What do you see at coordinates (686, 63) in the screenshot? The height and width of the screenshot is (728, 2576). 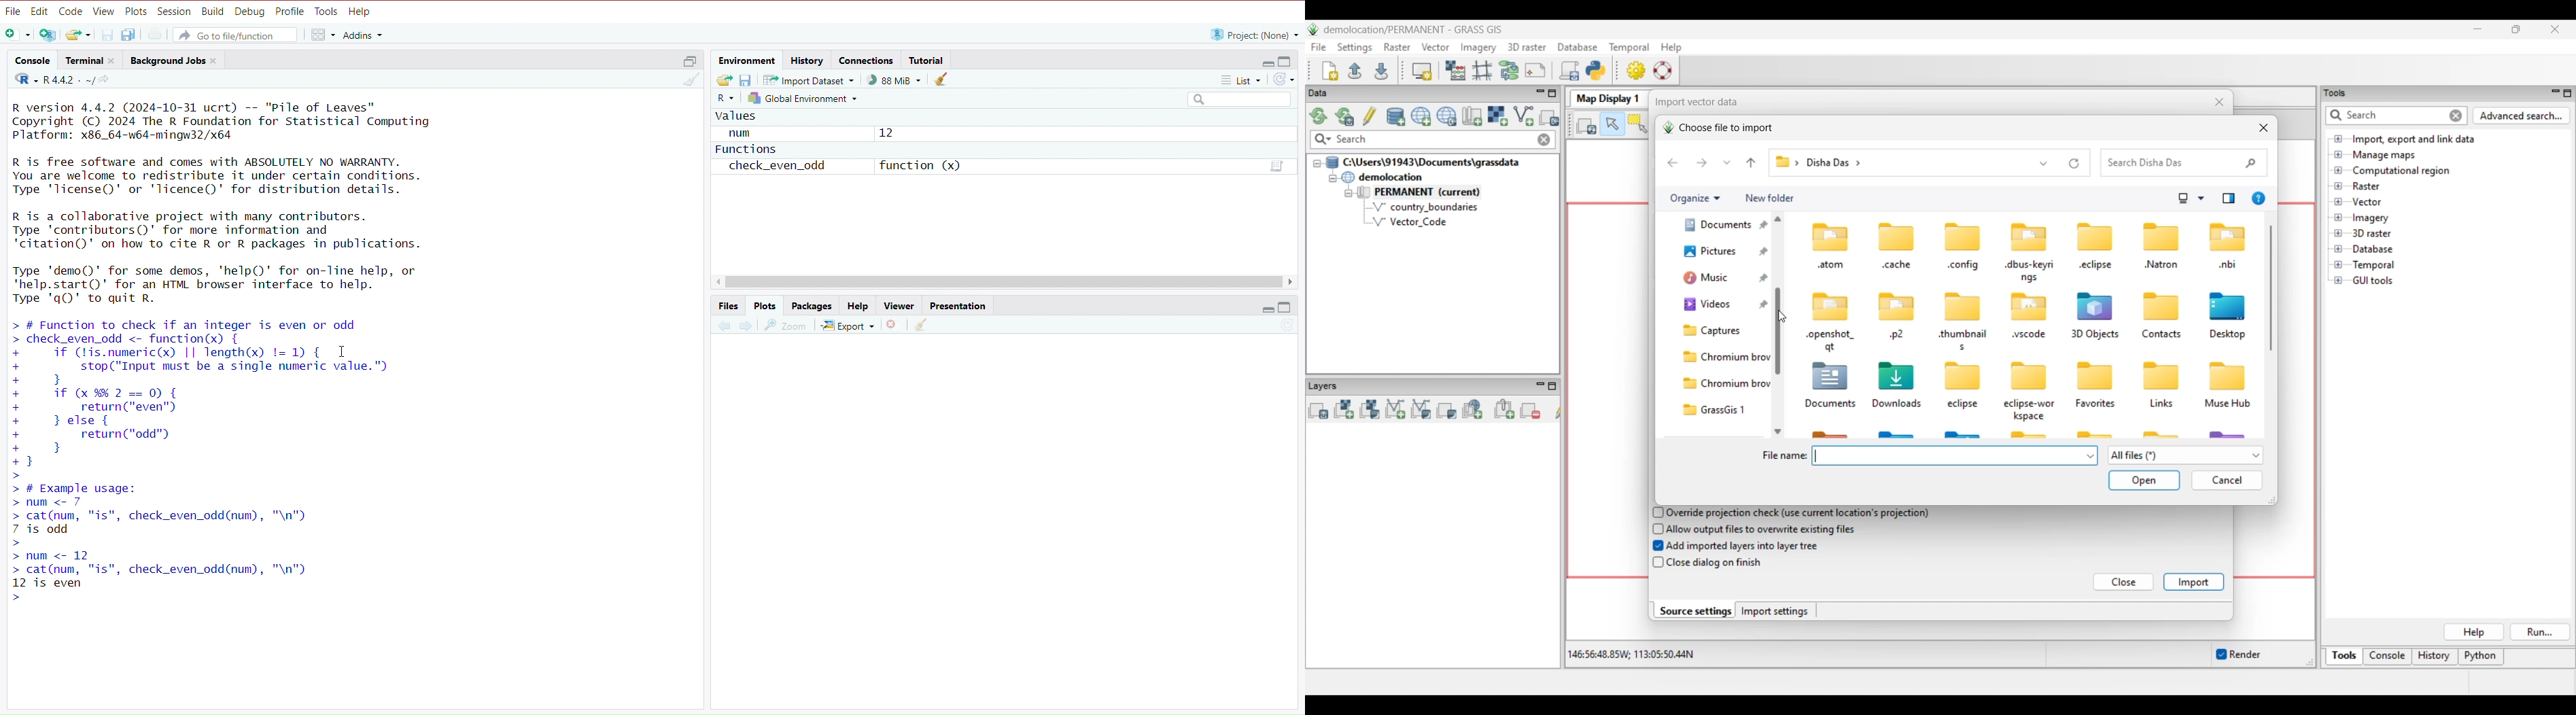 I see `expand` at bounding box center [686, 63].